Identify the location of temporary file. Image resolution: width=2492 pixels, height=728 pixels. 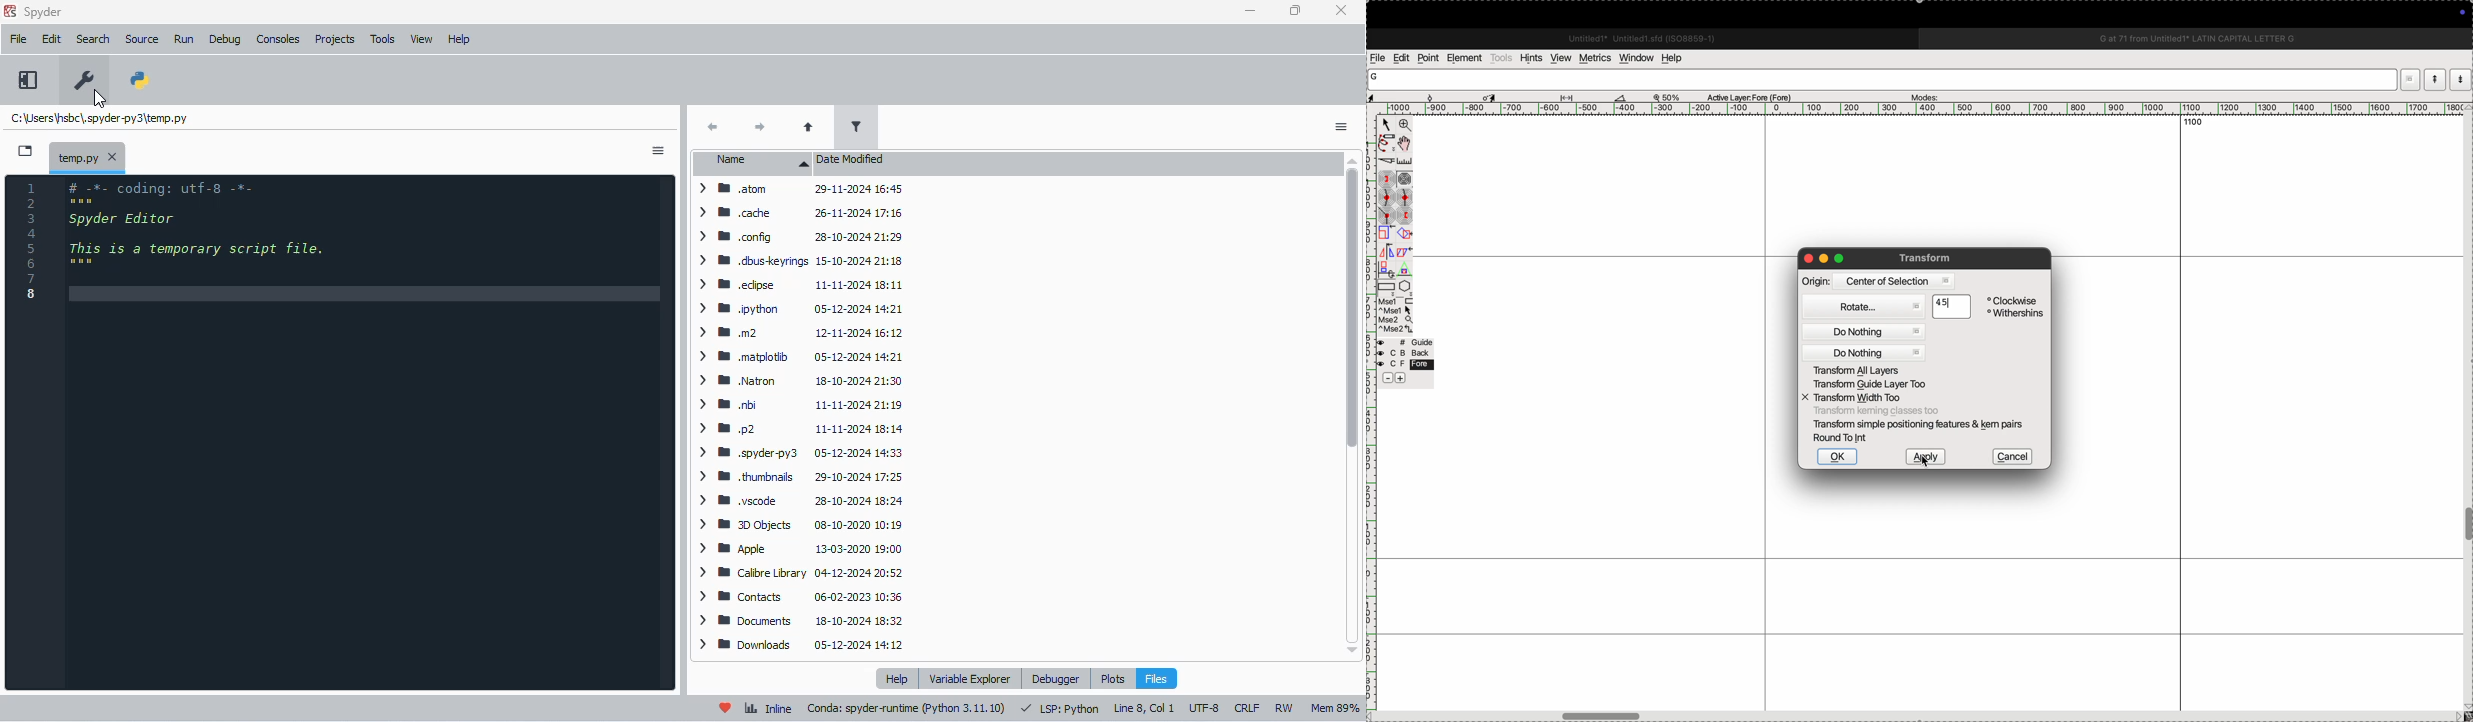
(99, 118).